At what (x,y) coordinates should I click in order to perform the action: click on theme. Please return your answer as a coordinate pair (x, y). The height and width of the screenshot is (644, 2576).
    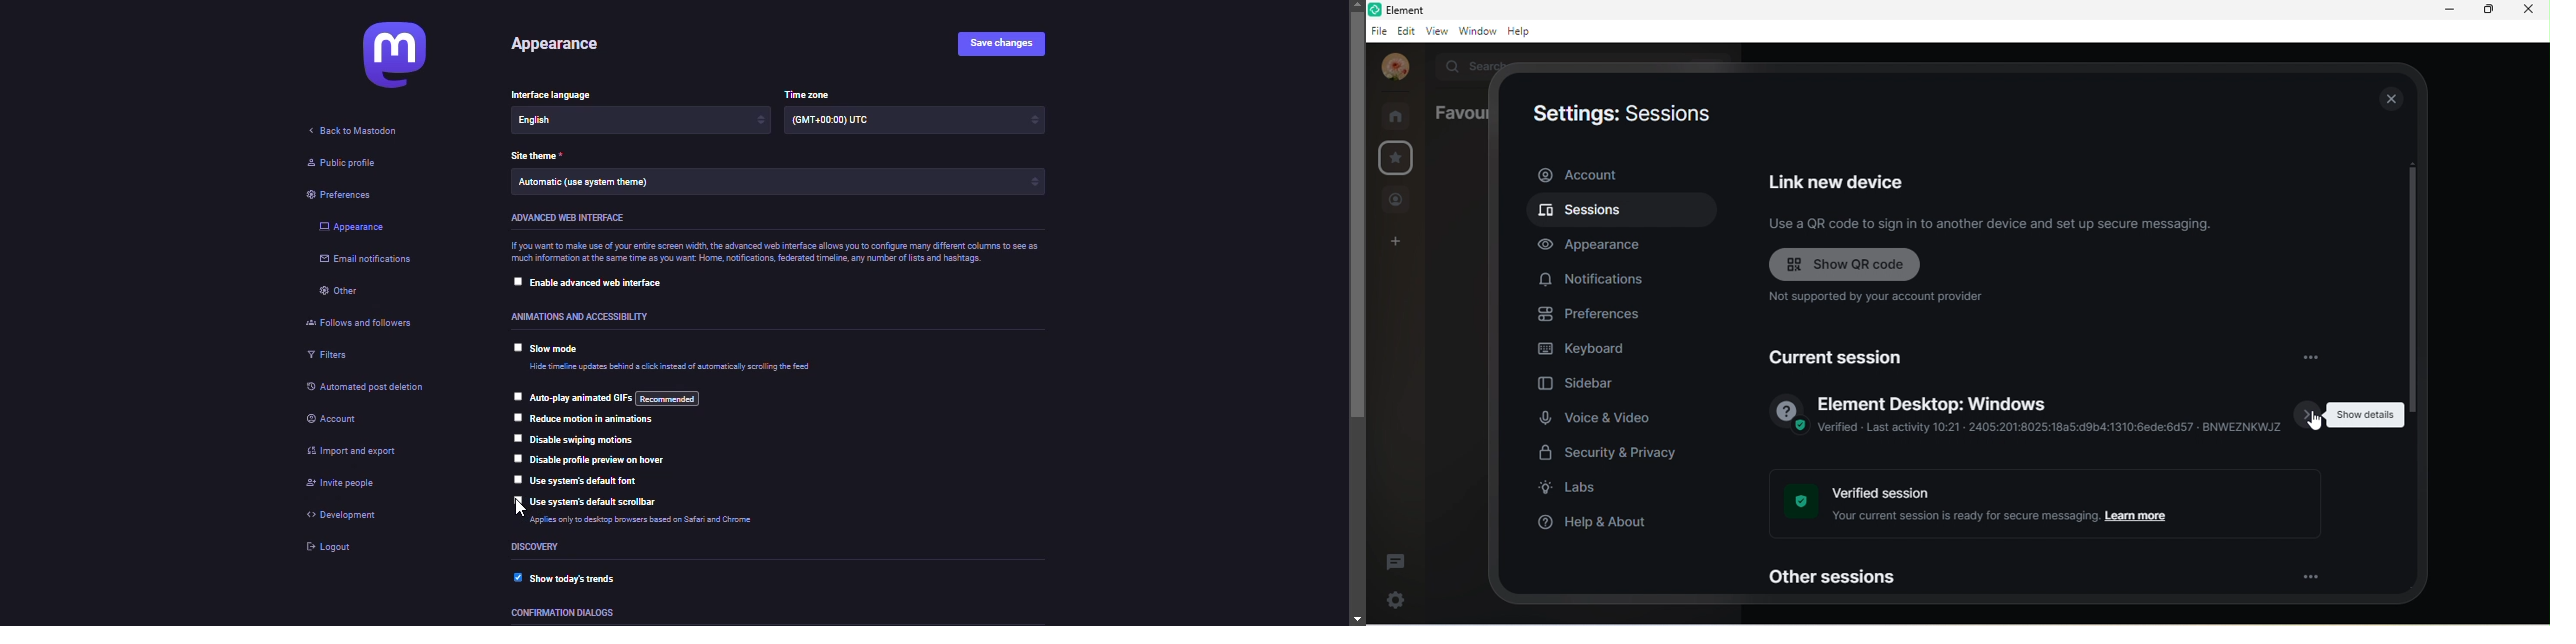
    Looking at the image, I should click on (534, 155).